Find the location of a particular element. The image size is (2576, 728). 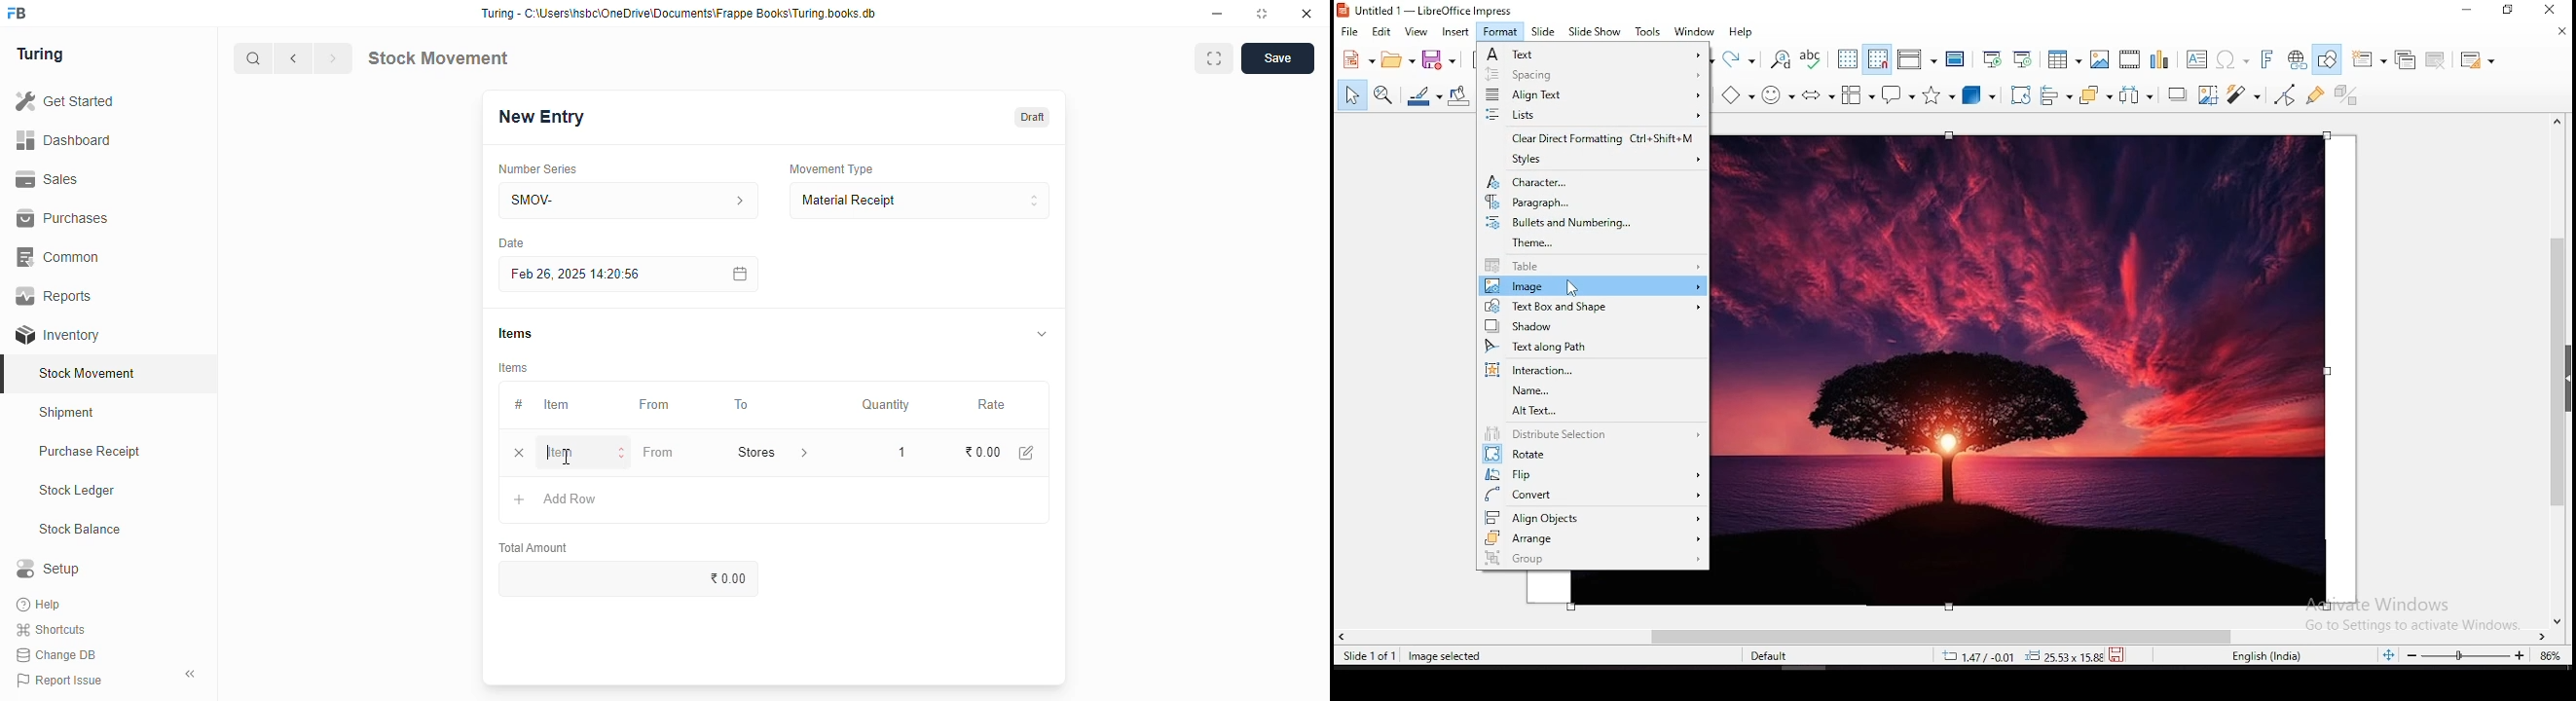

theme is located at coordinates (1595, 244).